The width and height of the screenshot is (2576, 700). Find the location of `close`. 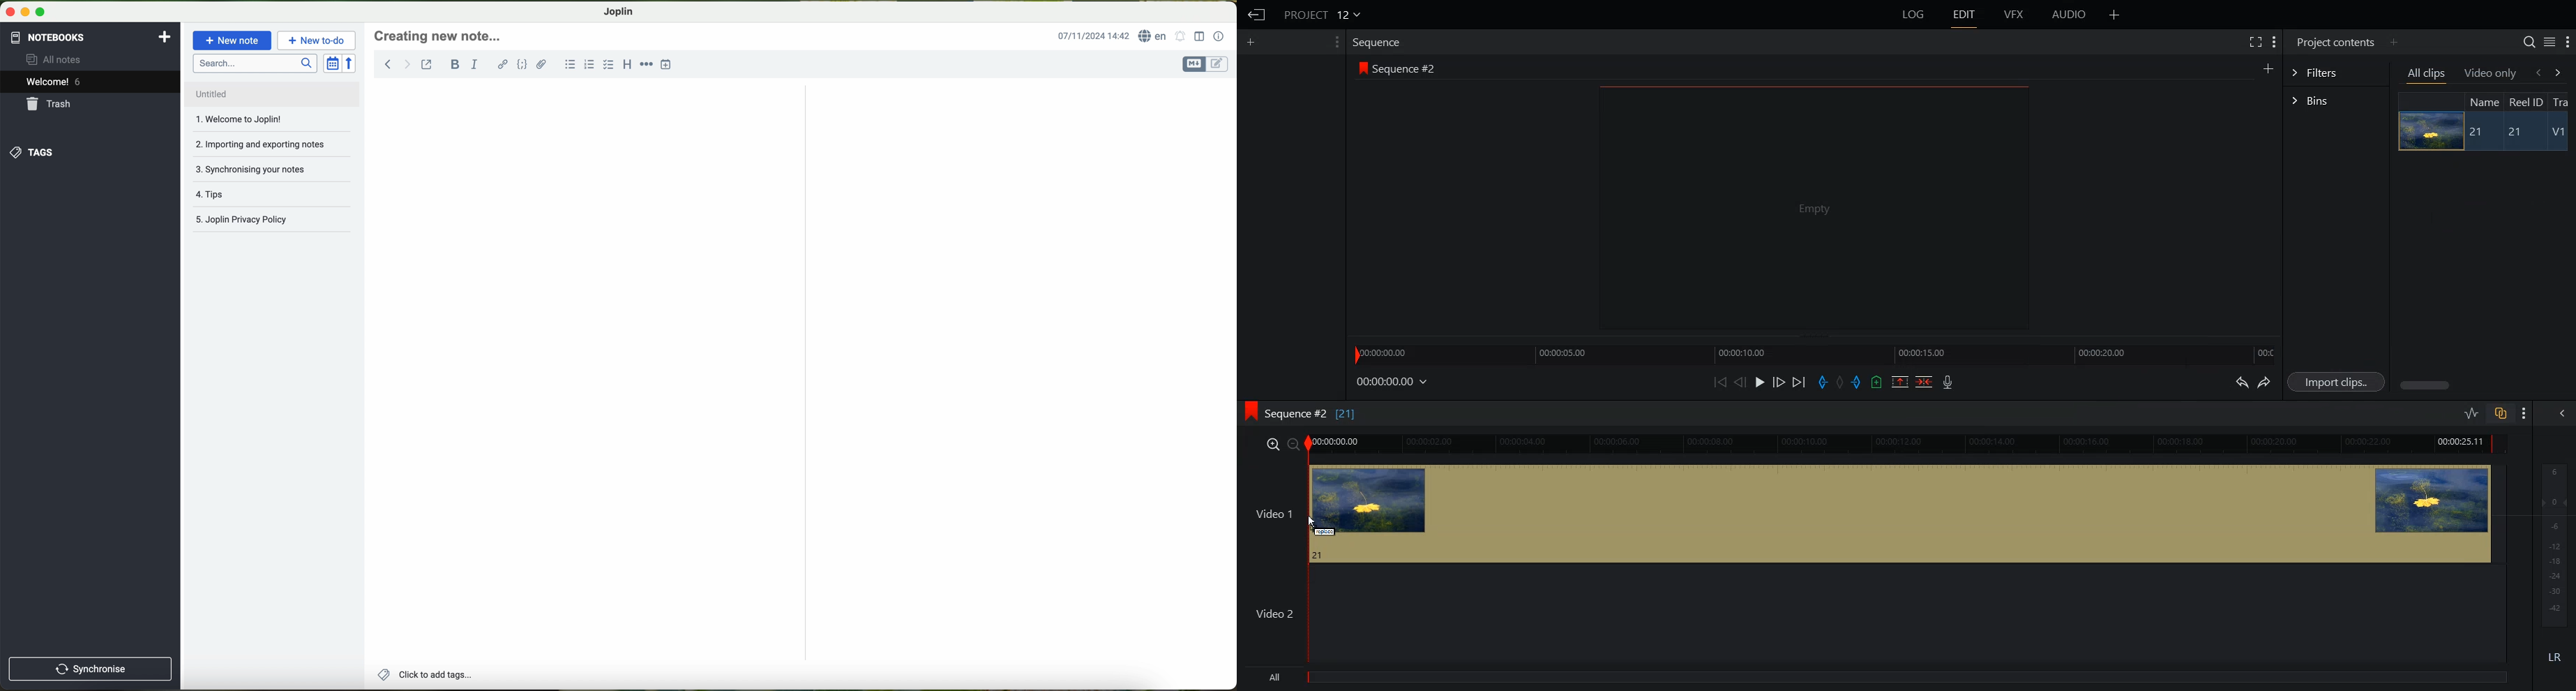

close is located at coordinates (8, 14).